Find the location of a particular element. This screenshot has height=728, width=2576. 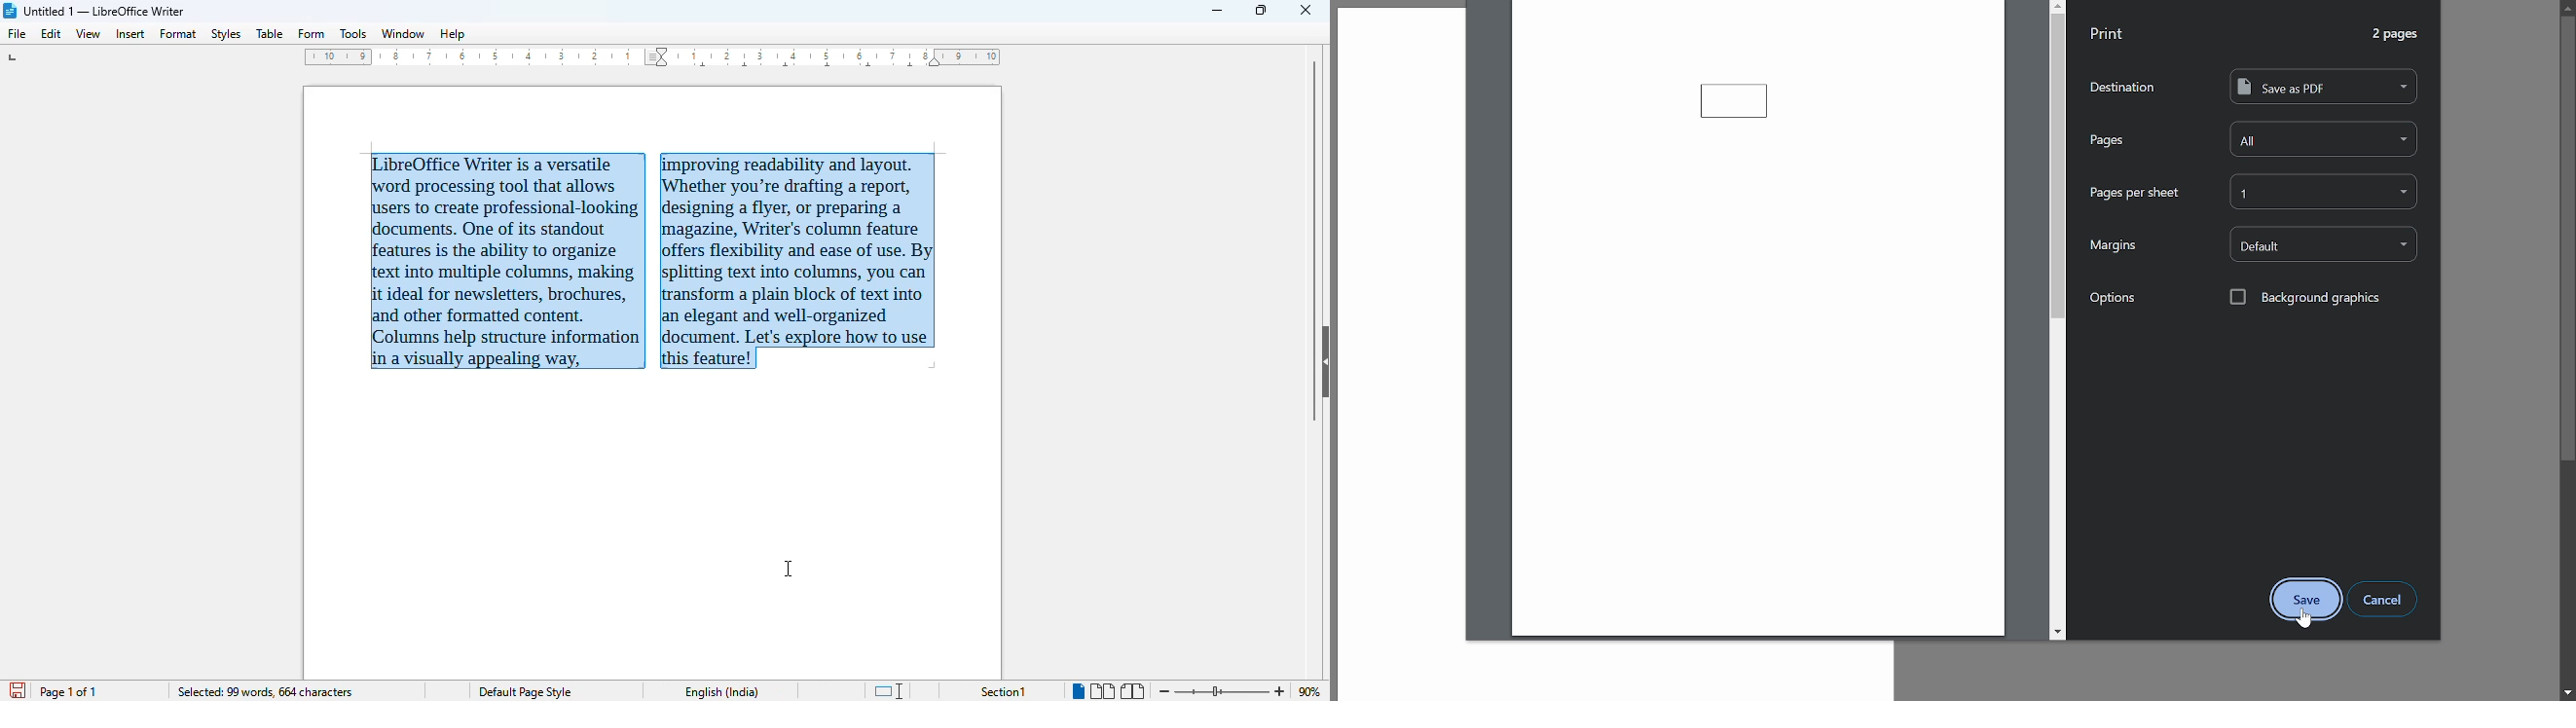

current diagram is located at coordinates (1738, 101).